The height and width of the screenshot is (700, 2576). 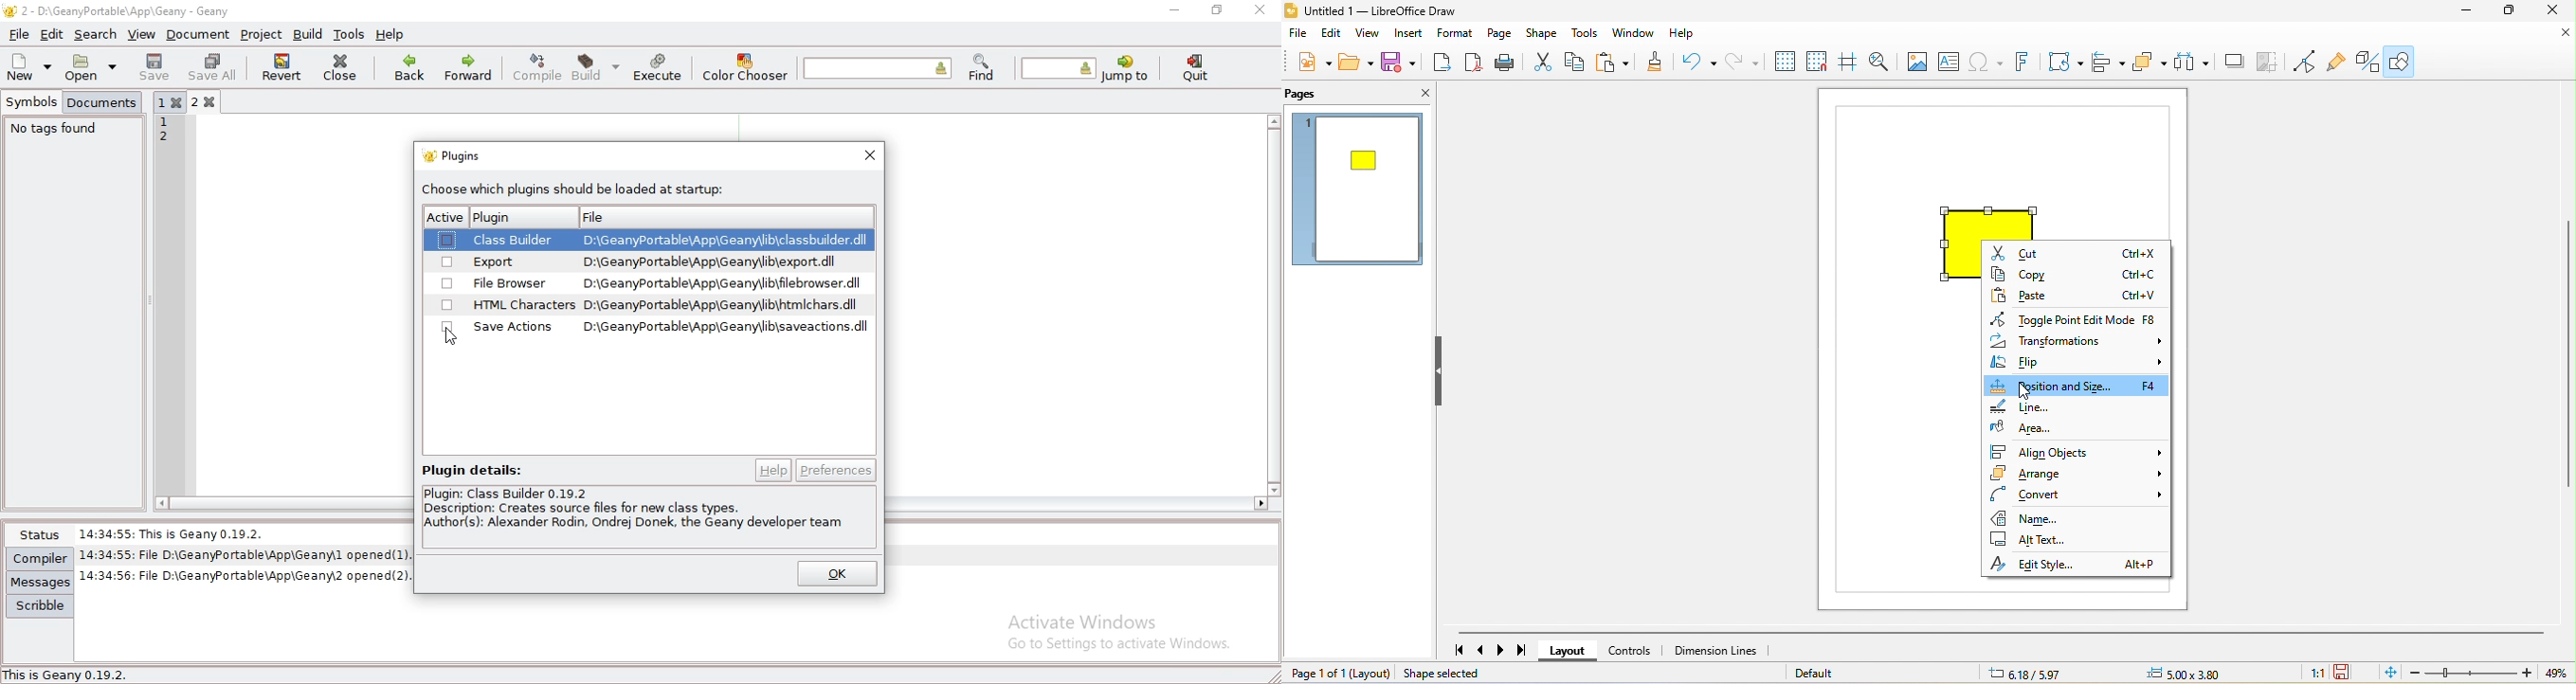 I want to click on shadow, so click(x=2235, y=61).